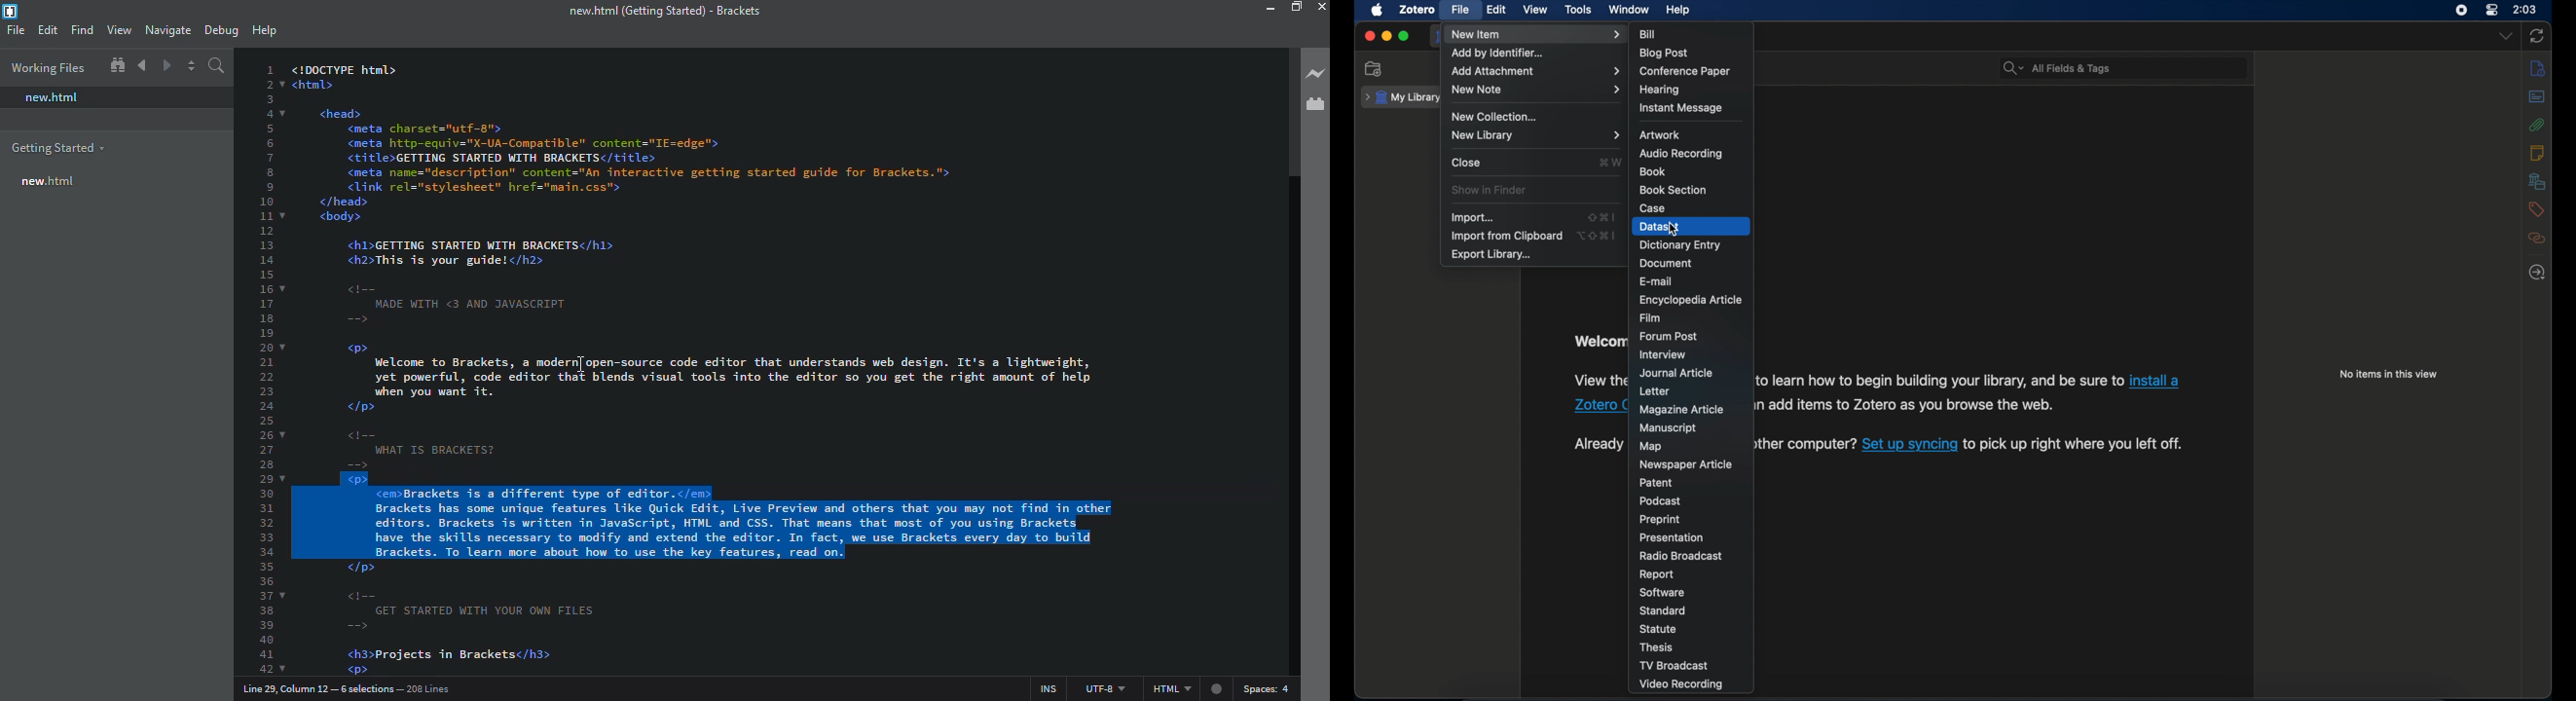 The width and height of the screenshot is (2576, 728). Describe the element at coordinates (1668, 337) in the screenshot. I see `forum post` at that location.